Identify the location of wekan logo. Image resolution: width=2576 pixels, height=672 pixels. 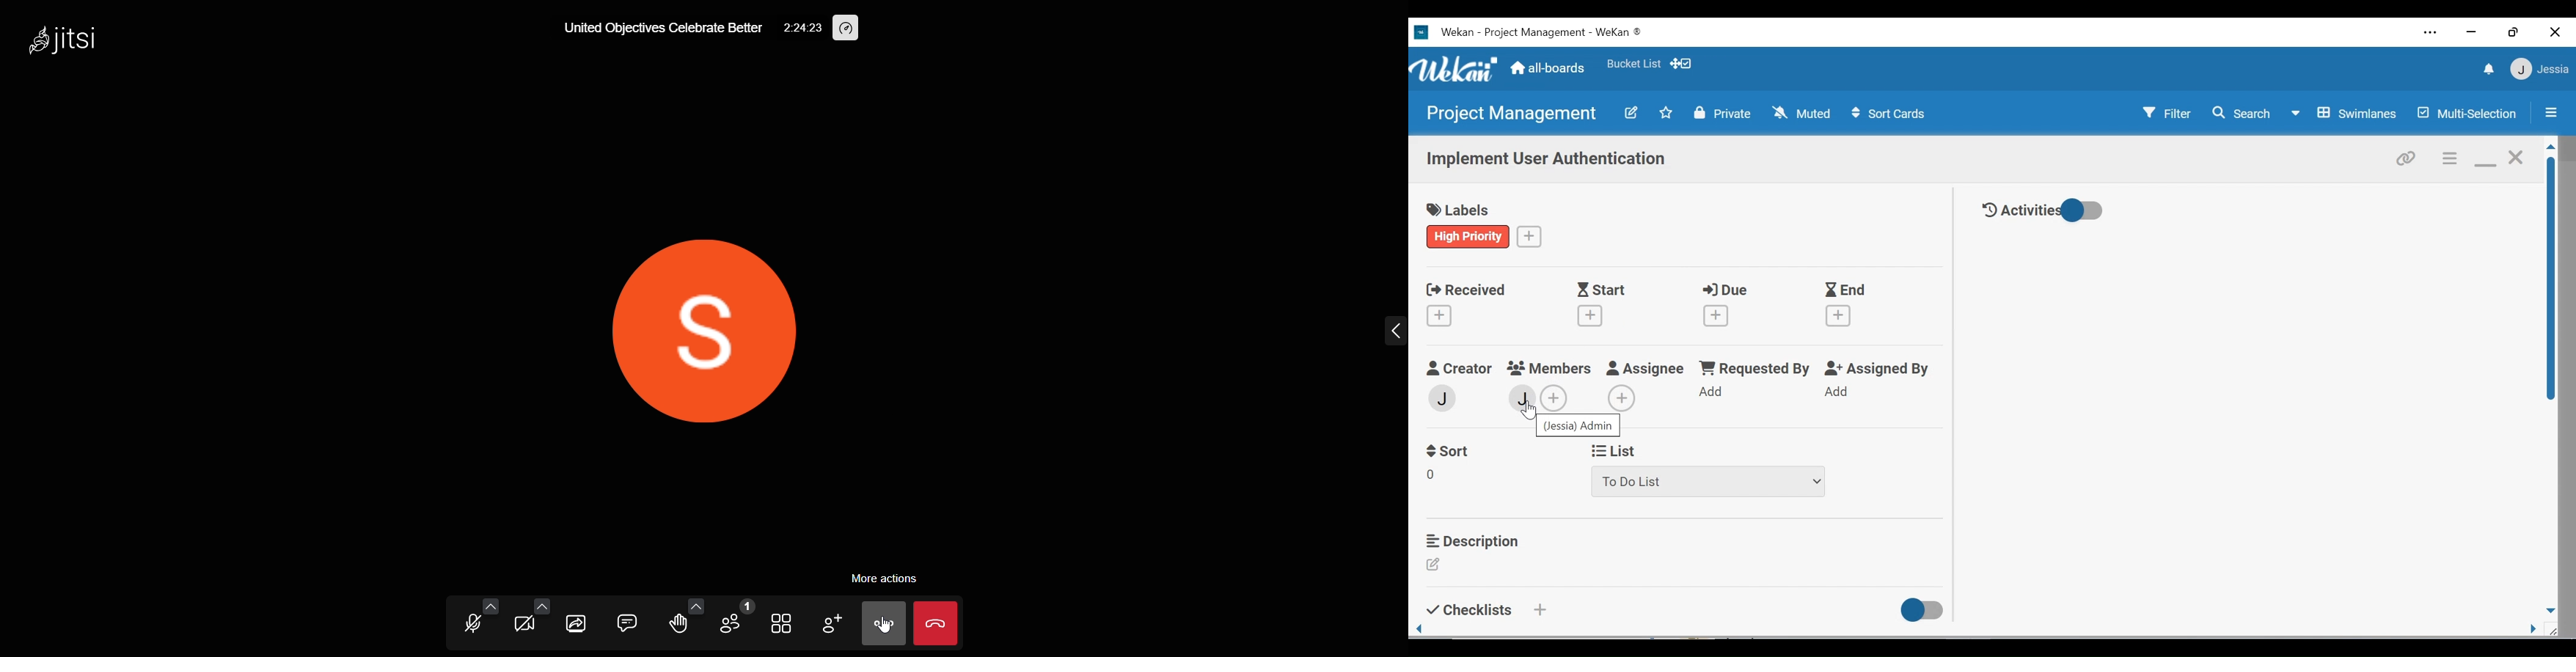
(1420, 32).